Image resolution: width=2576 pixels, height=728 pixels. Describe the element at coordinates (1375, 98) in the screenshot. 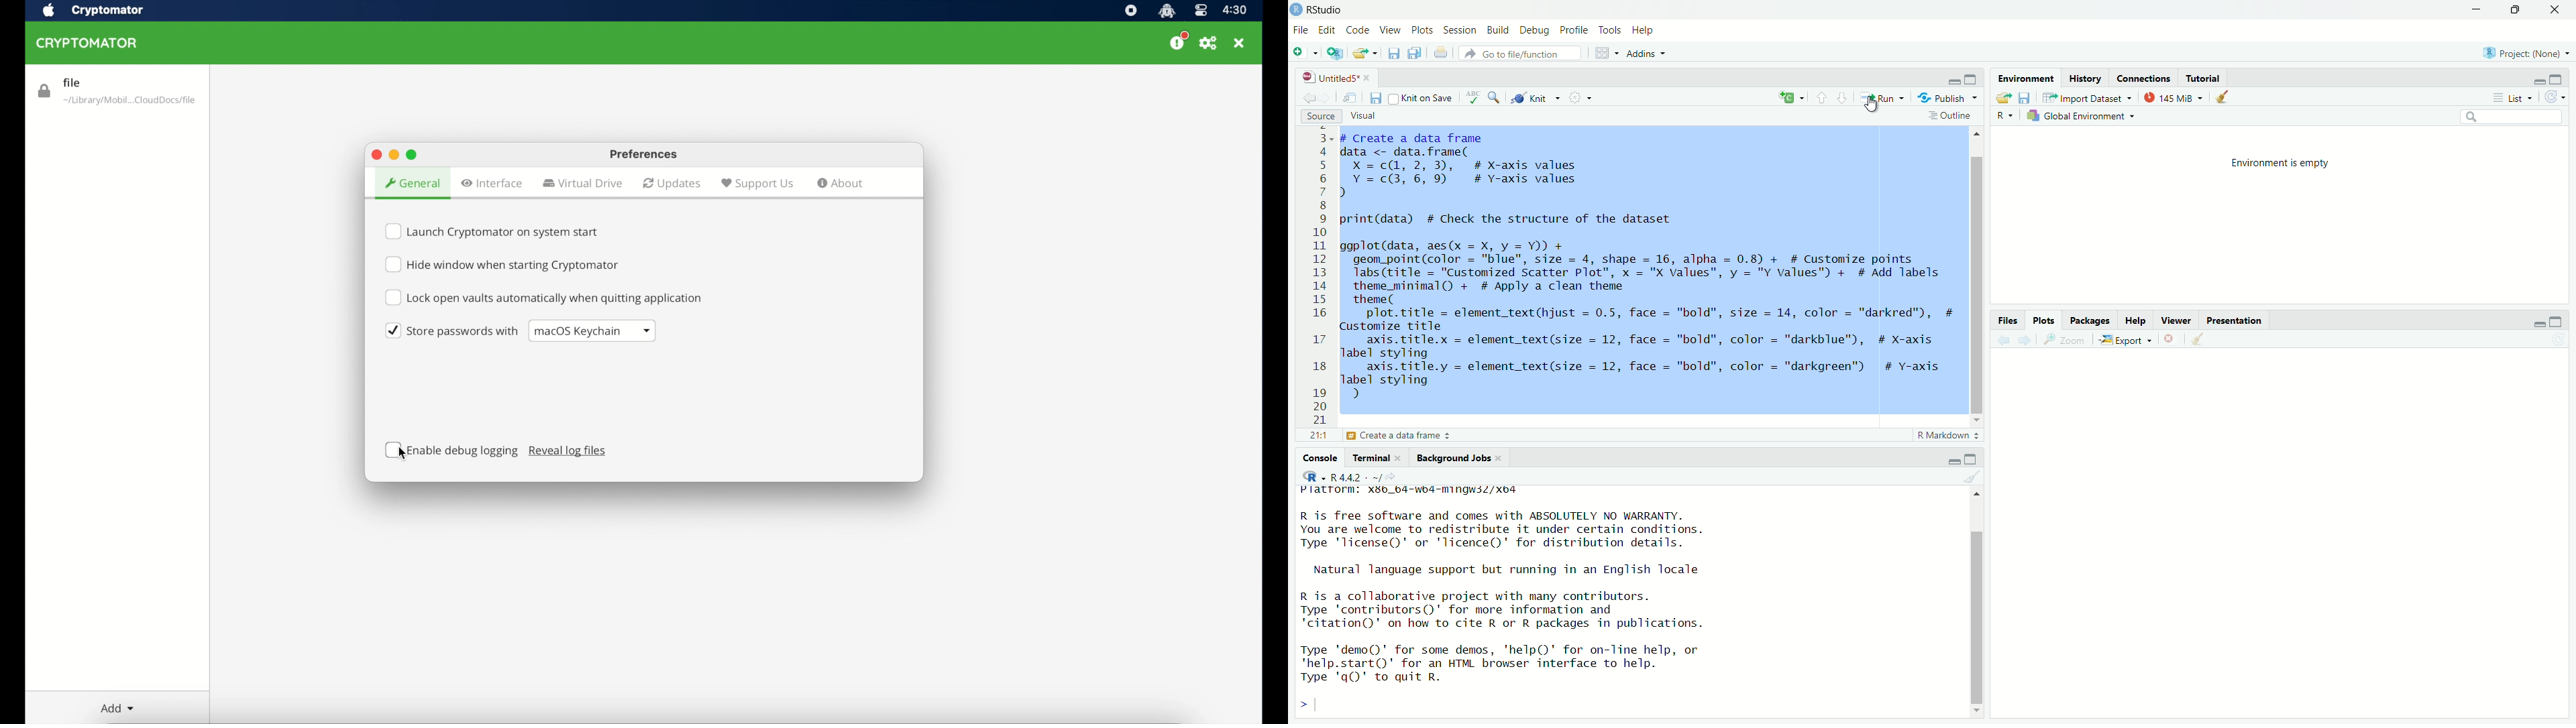

I see `Save` at that location.